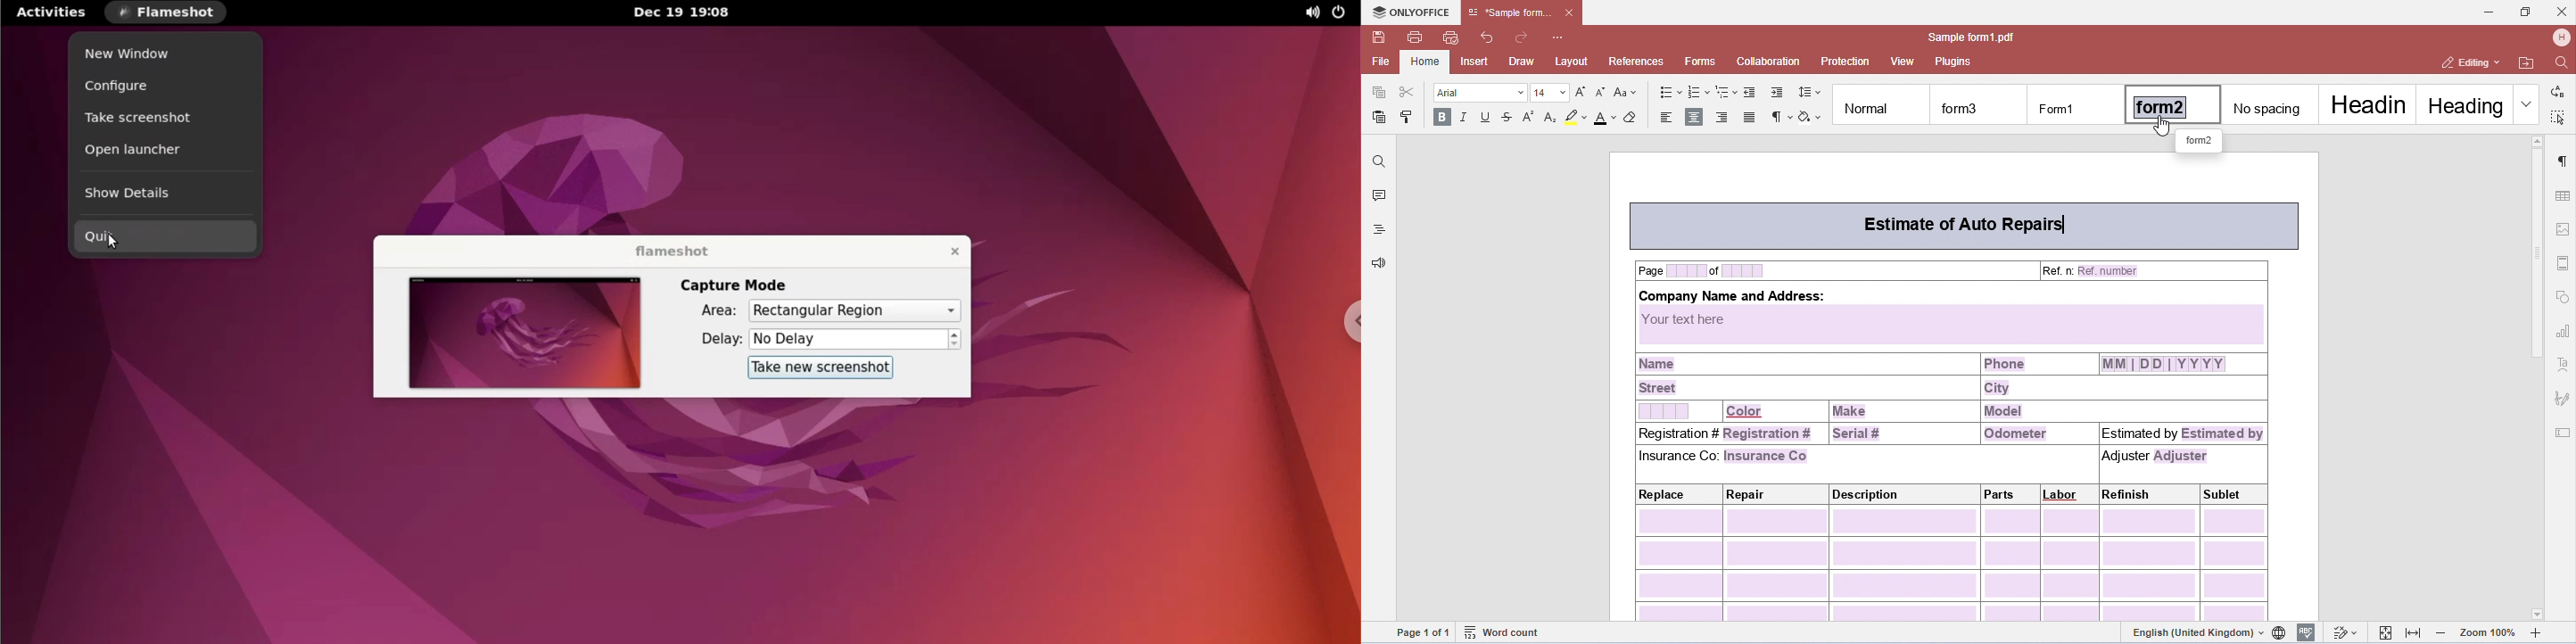 This screenshot has width=2576, height=644. What do you see at coordinates (734, 284) in the screenshot?
I see `capture mode ` at bounding box center [734, 284].